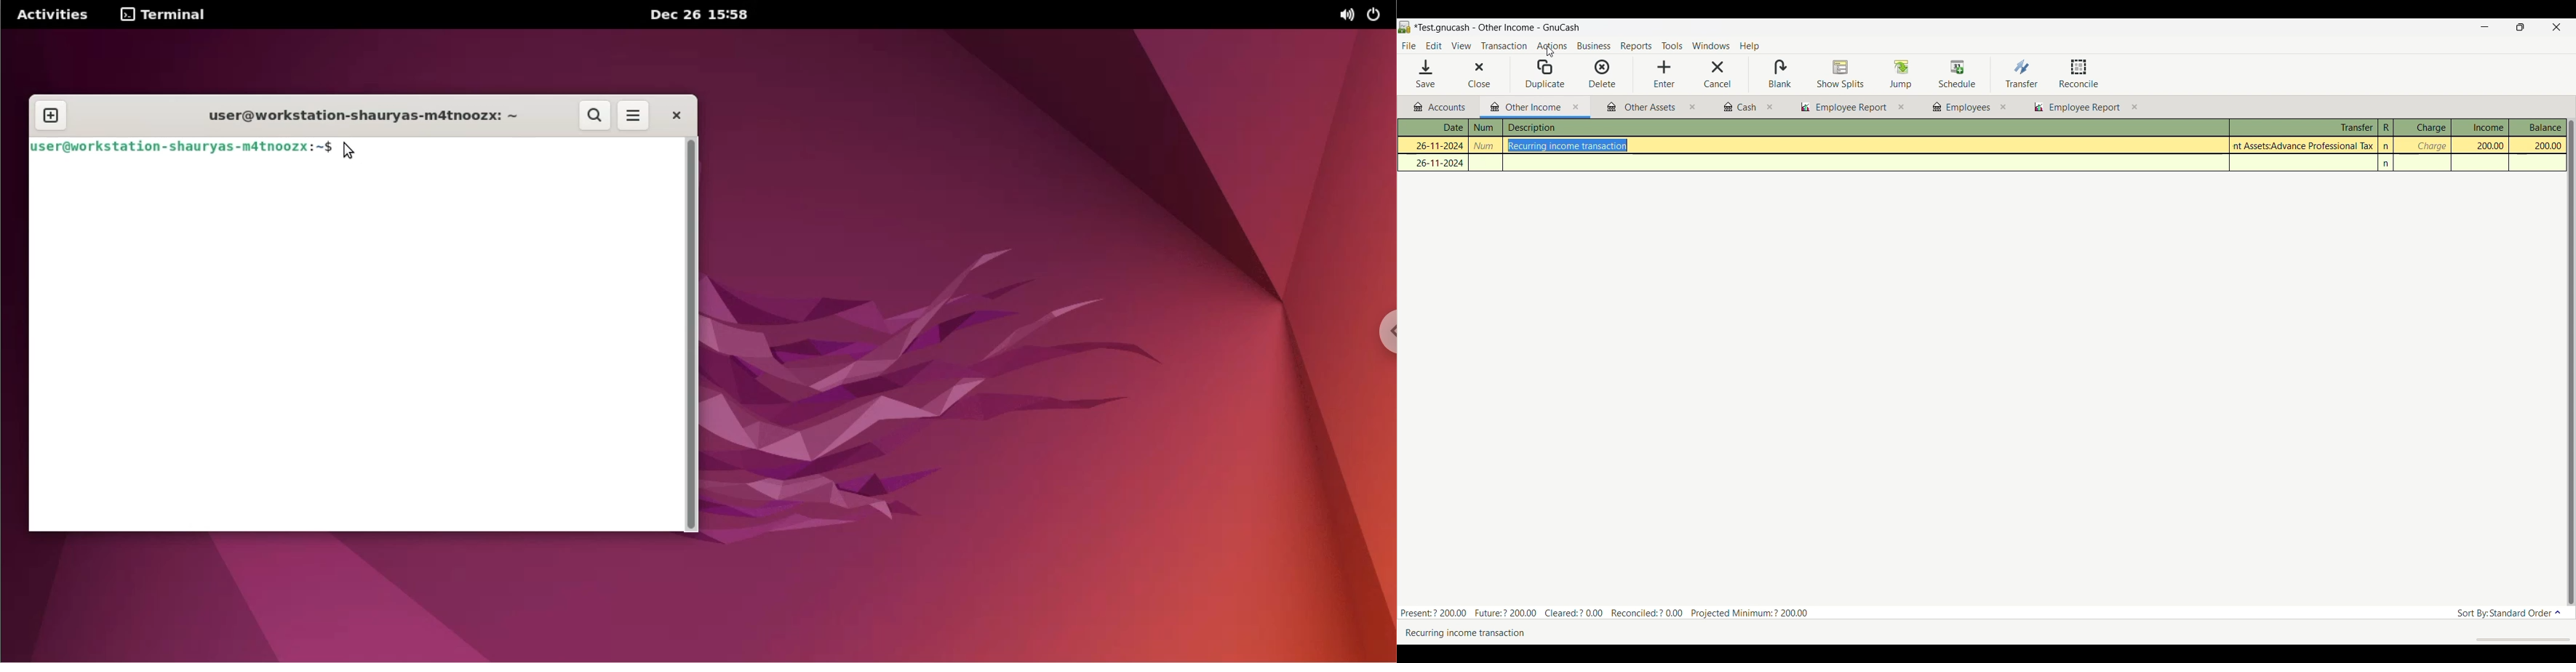 The width and height of the screenshot is (2576, 672). I want to click on File menu, so click(1408, 46).